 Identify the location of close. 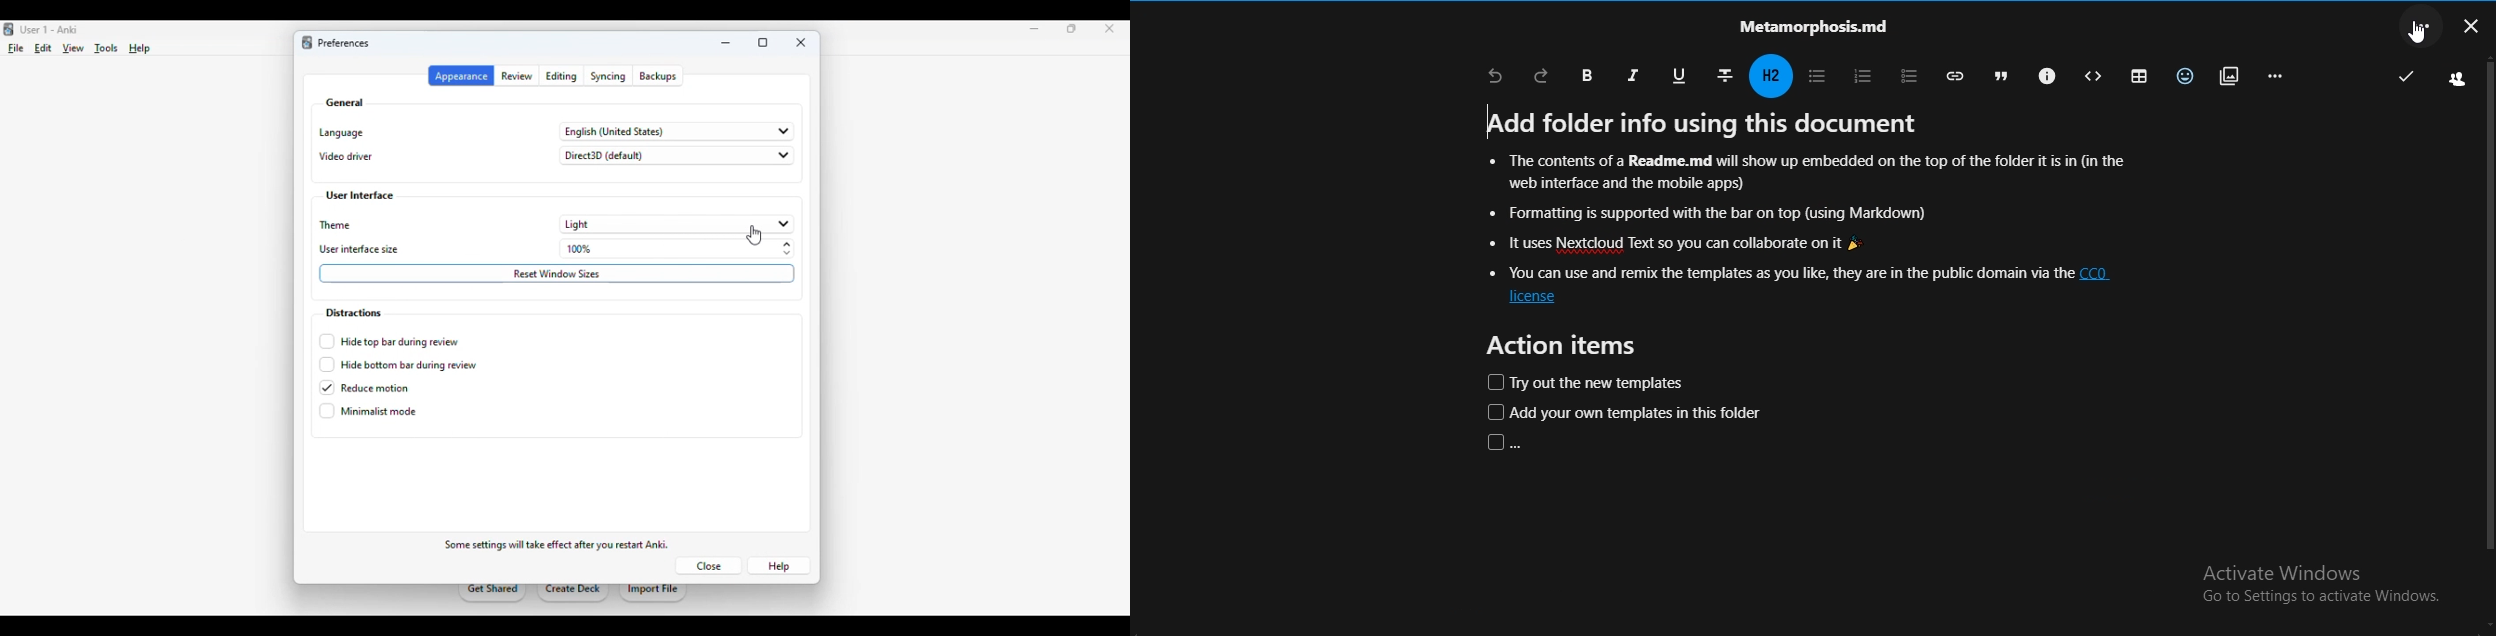
(708, 565).